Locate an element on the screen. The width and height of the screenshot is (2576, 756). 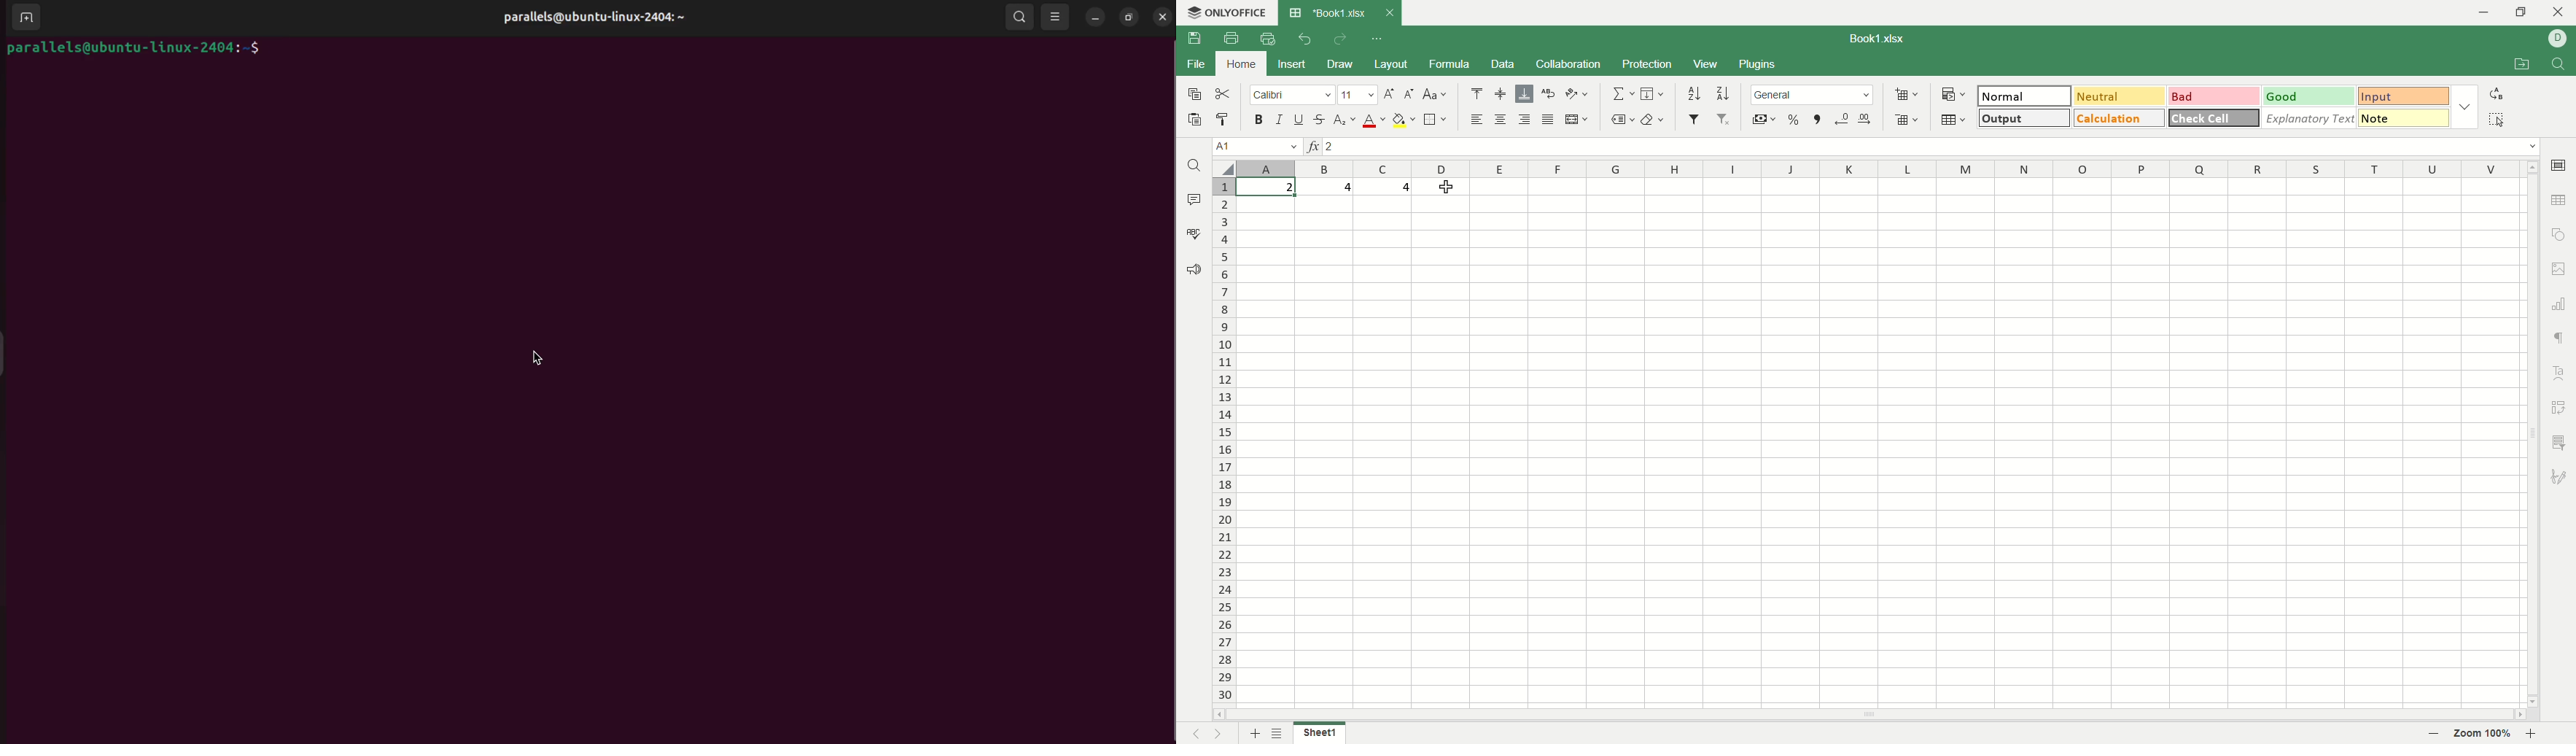
font size is located at coordinates (1356, 95).